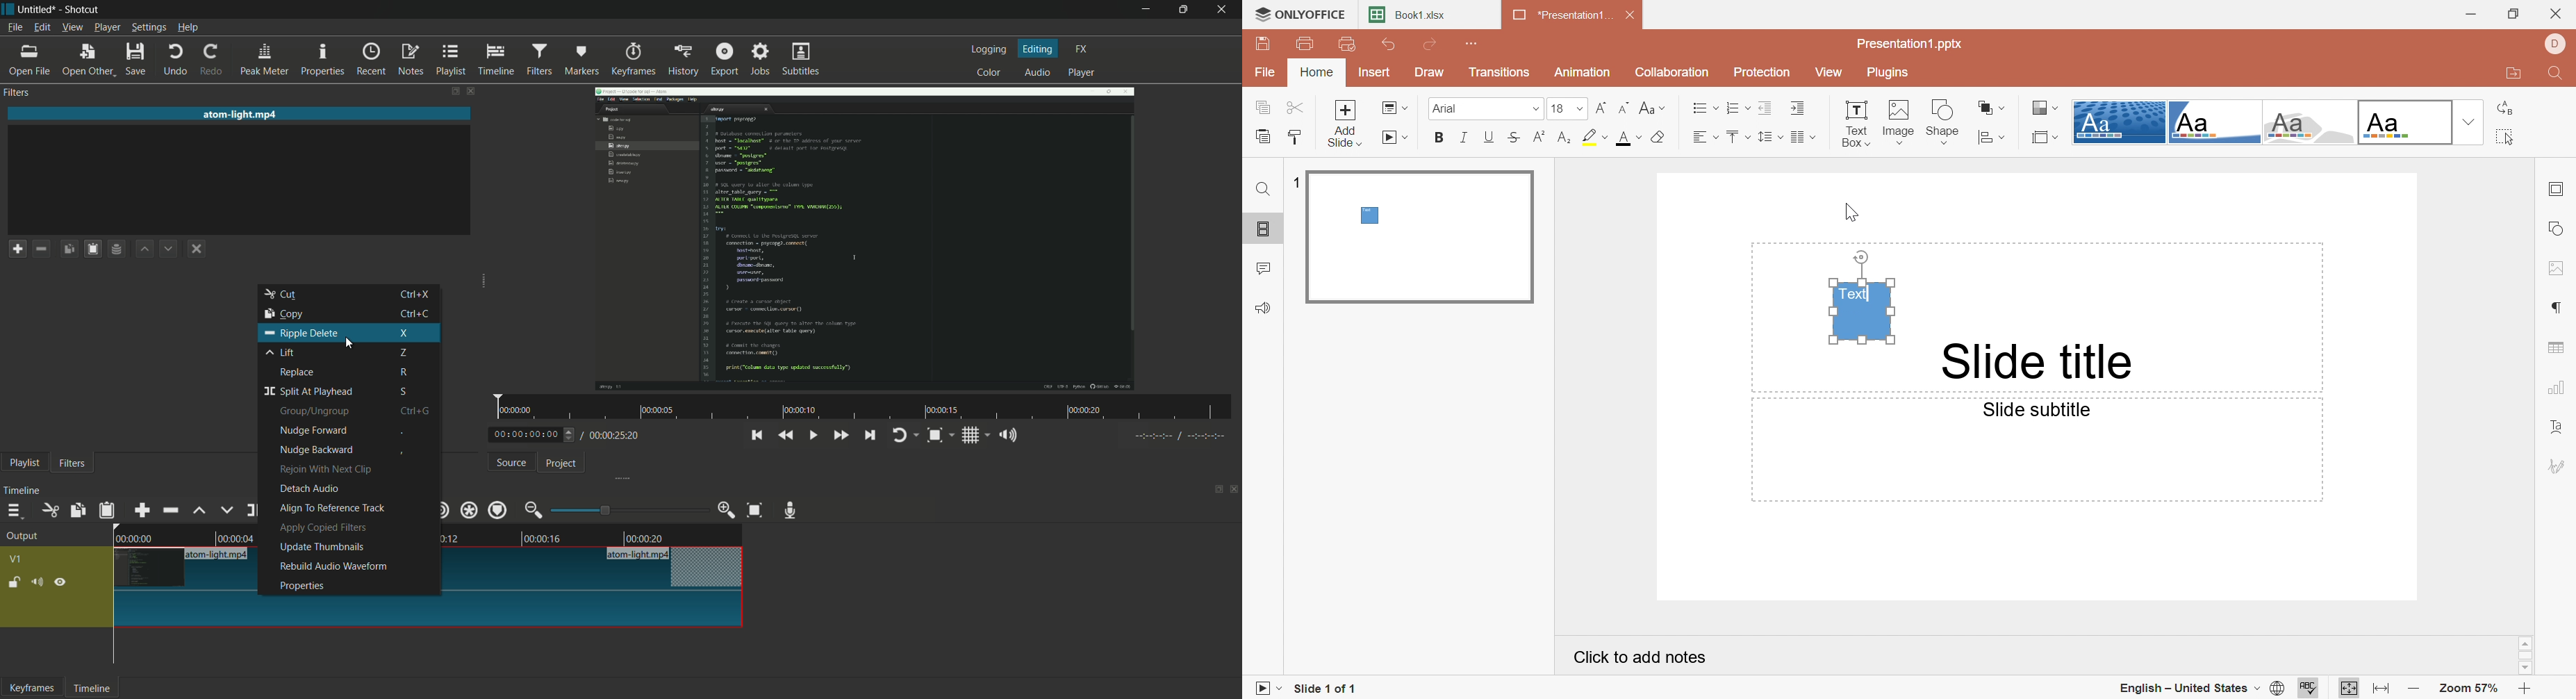  Describe the element at coordinates (1678, 74) in the screenshot. I see `Collaboration` at that location.